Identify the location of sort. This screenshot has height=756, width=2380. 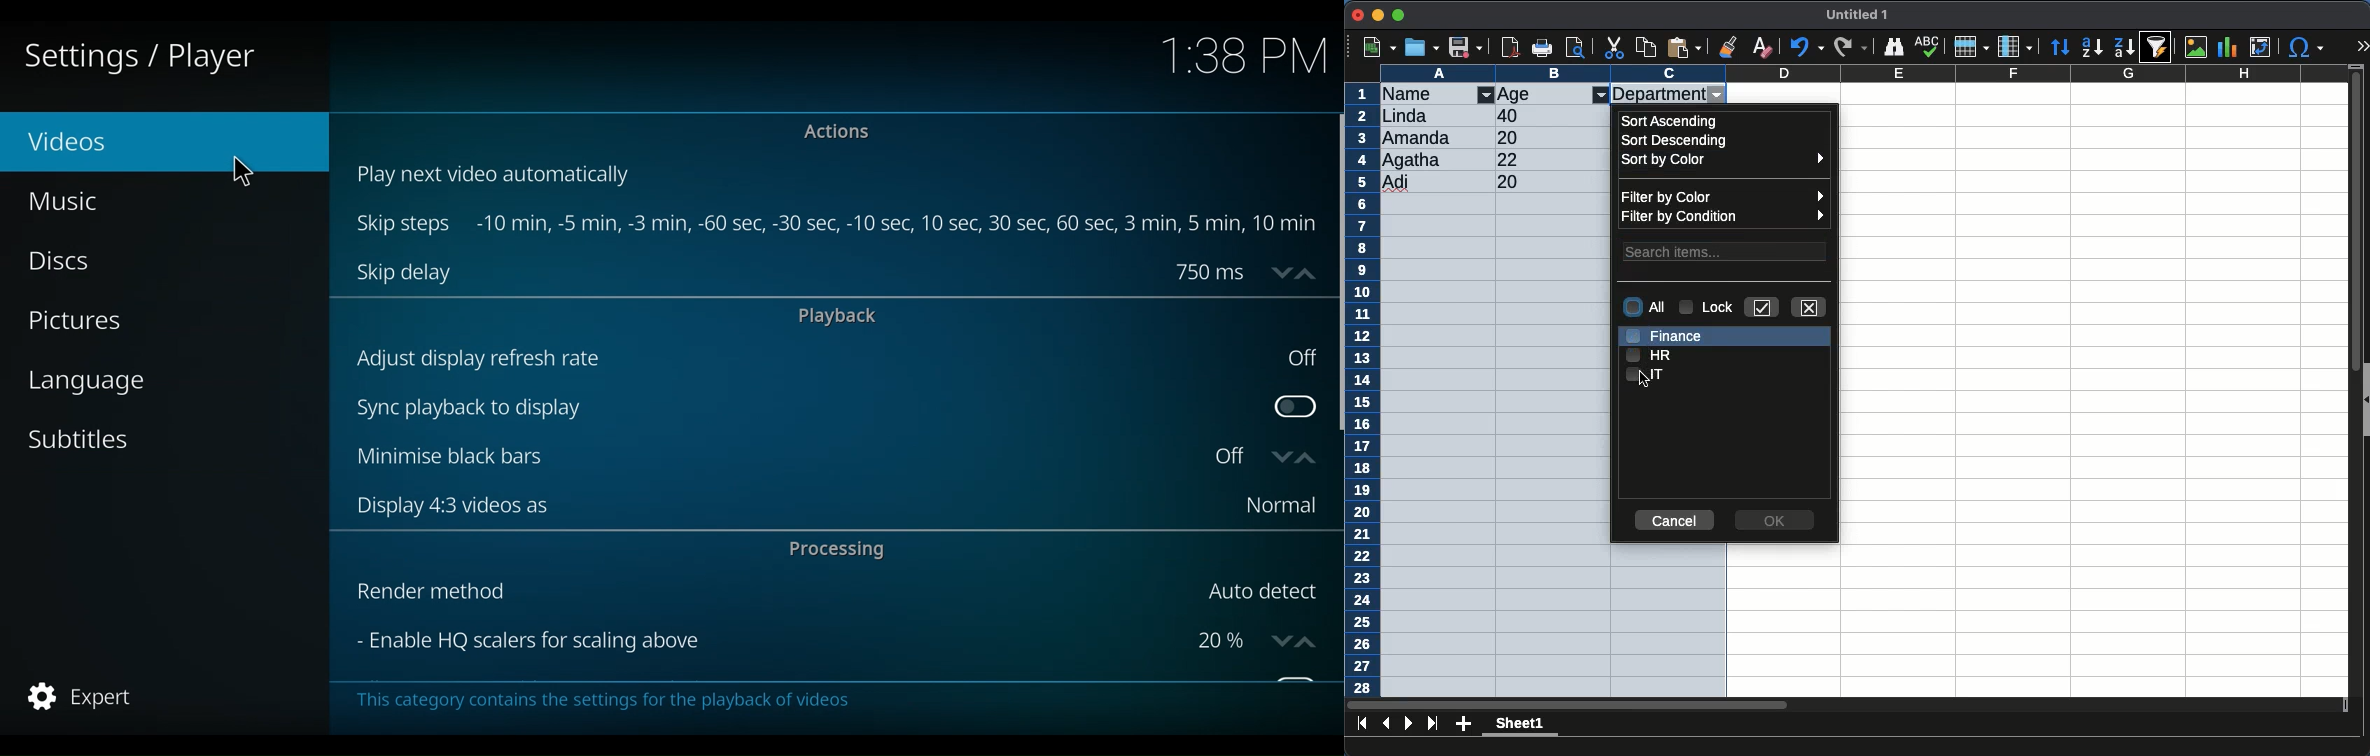
(2062, 47).